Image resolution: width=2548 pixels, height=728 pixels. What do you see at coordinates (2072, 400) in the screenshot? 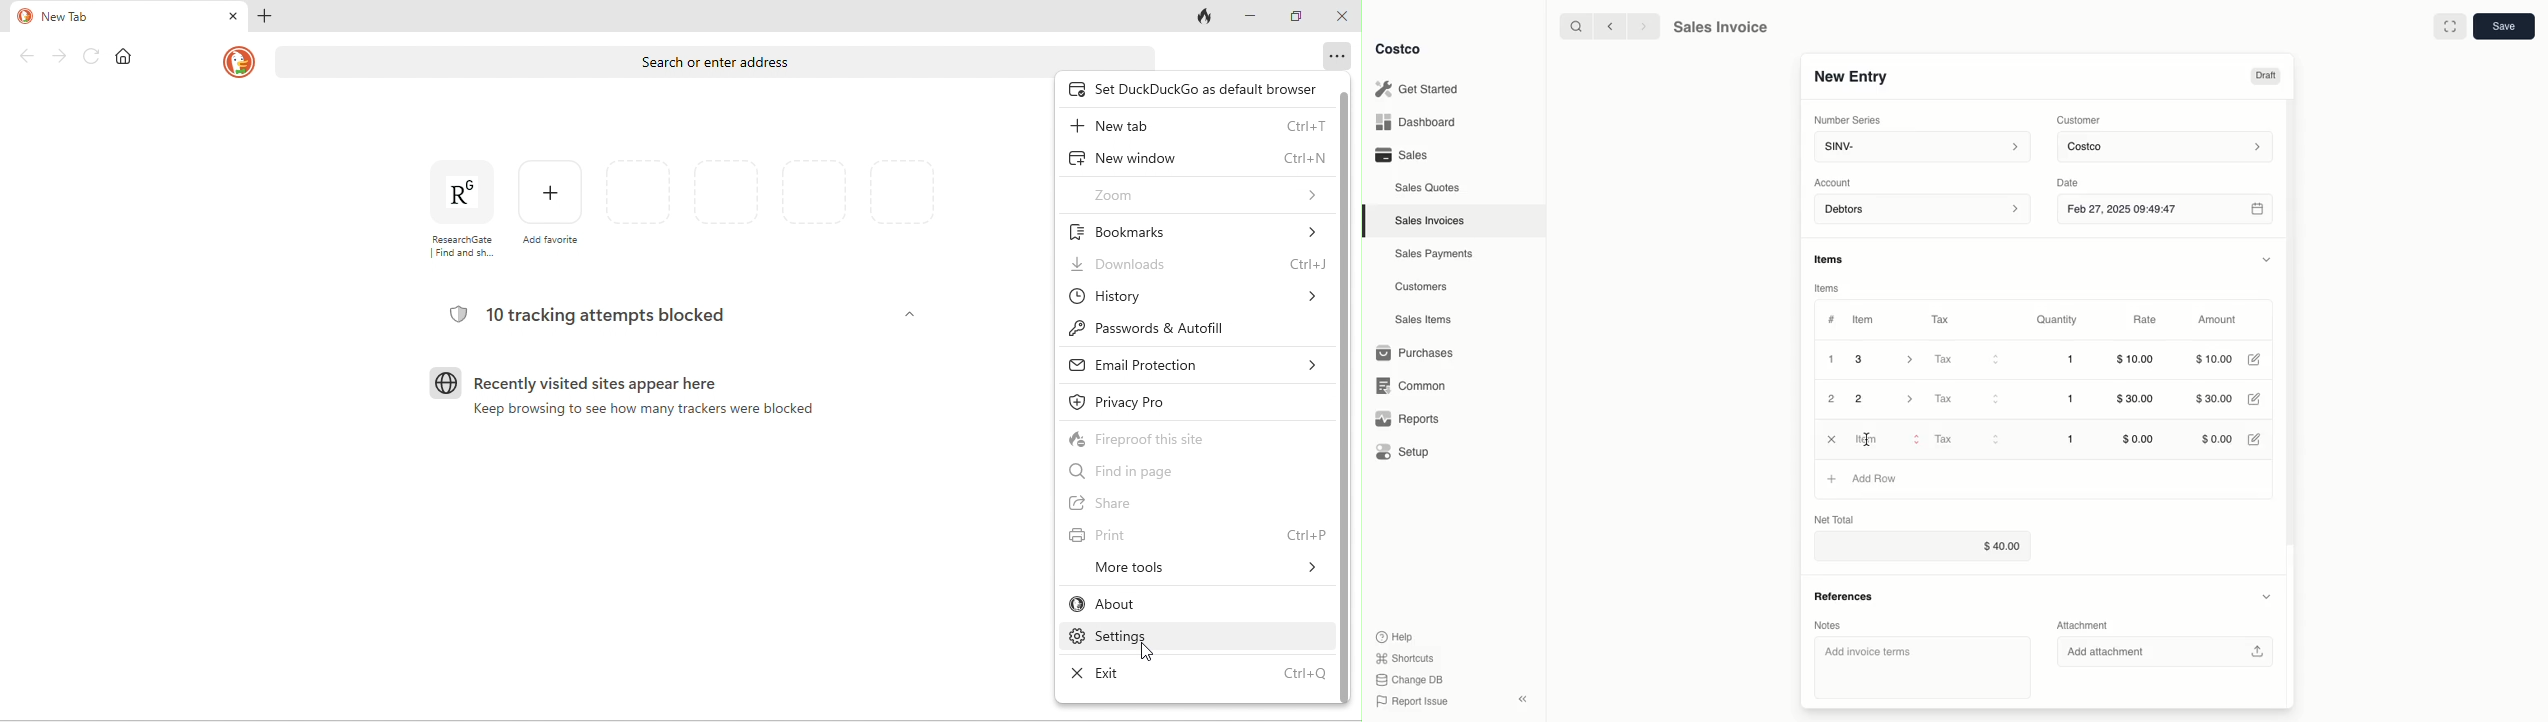
I see `1` at bounding box center [2072, 400].